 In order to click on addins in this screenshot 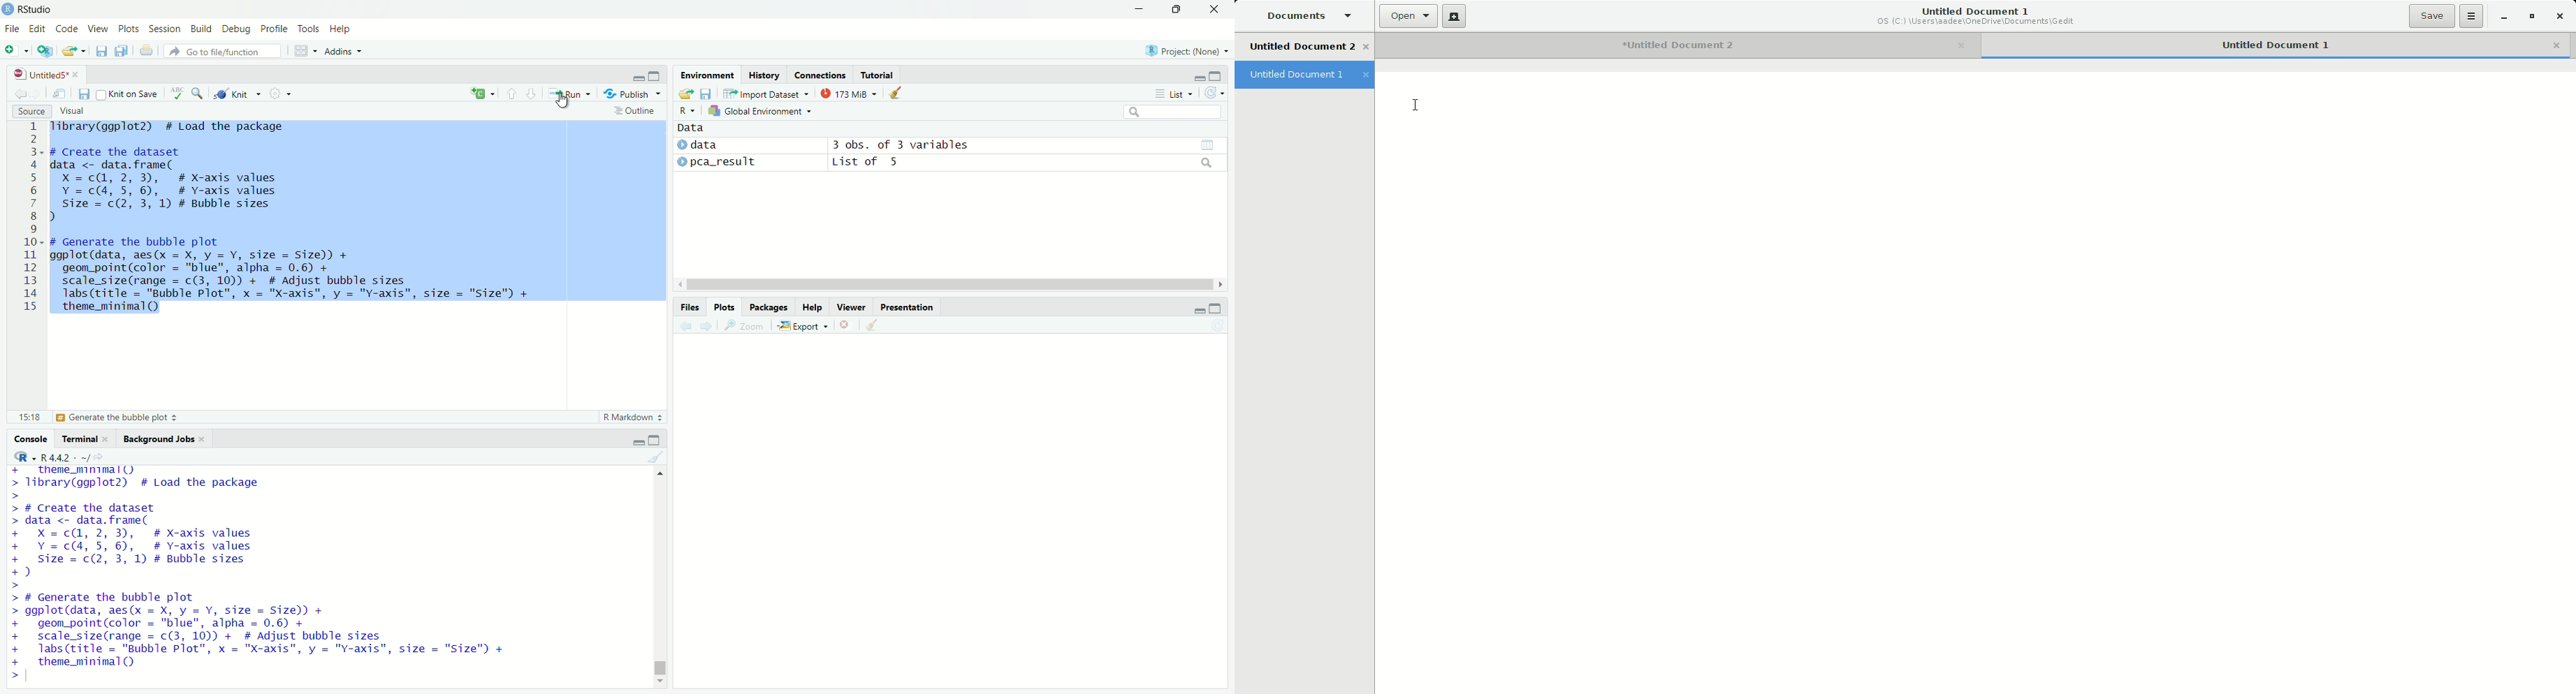, I will do `click(341, 51)`.